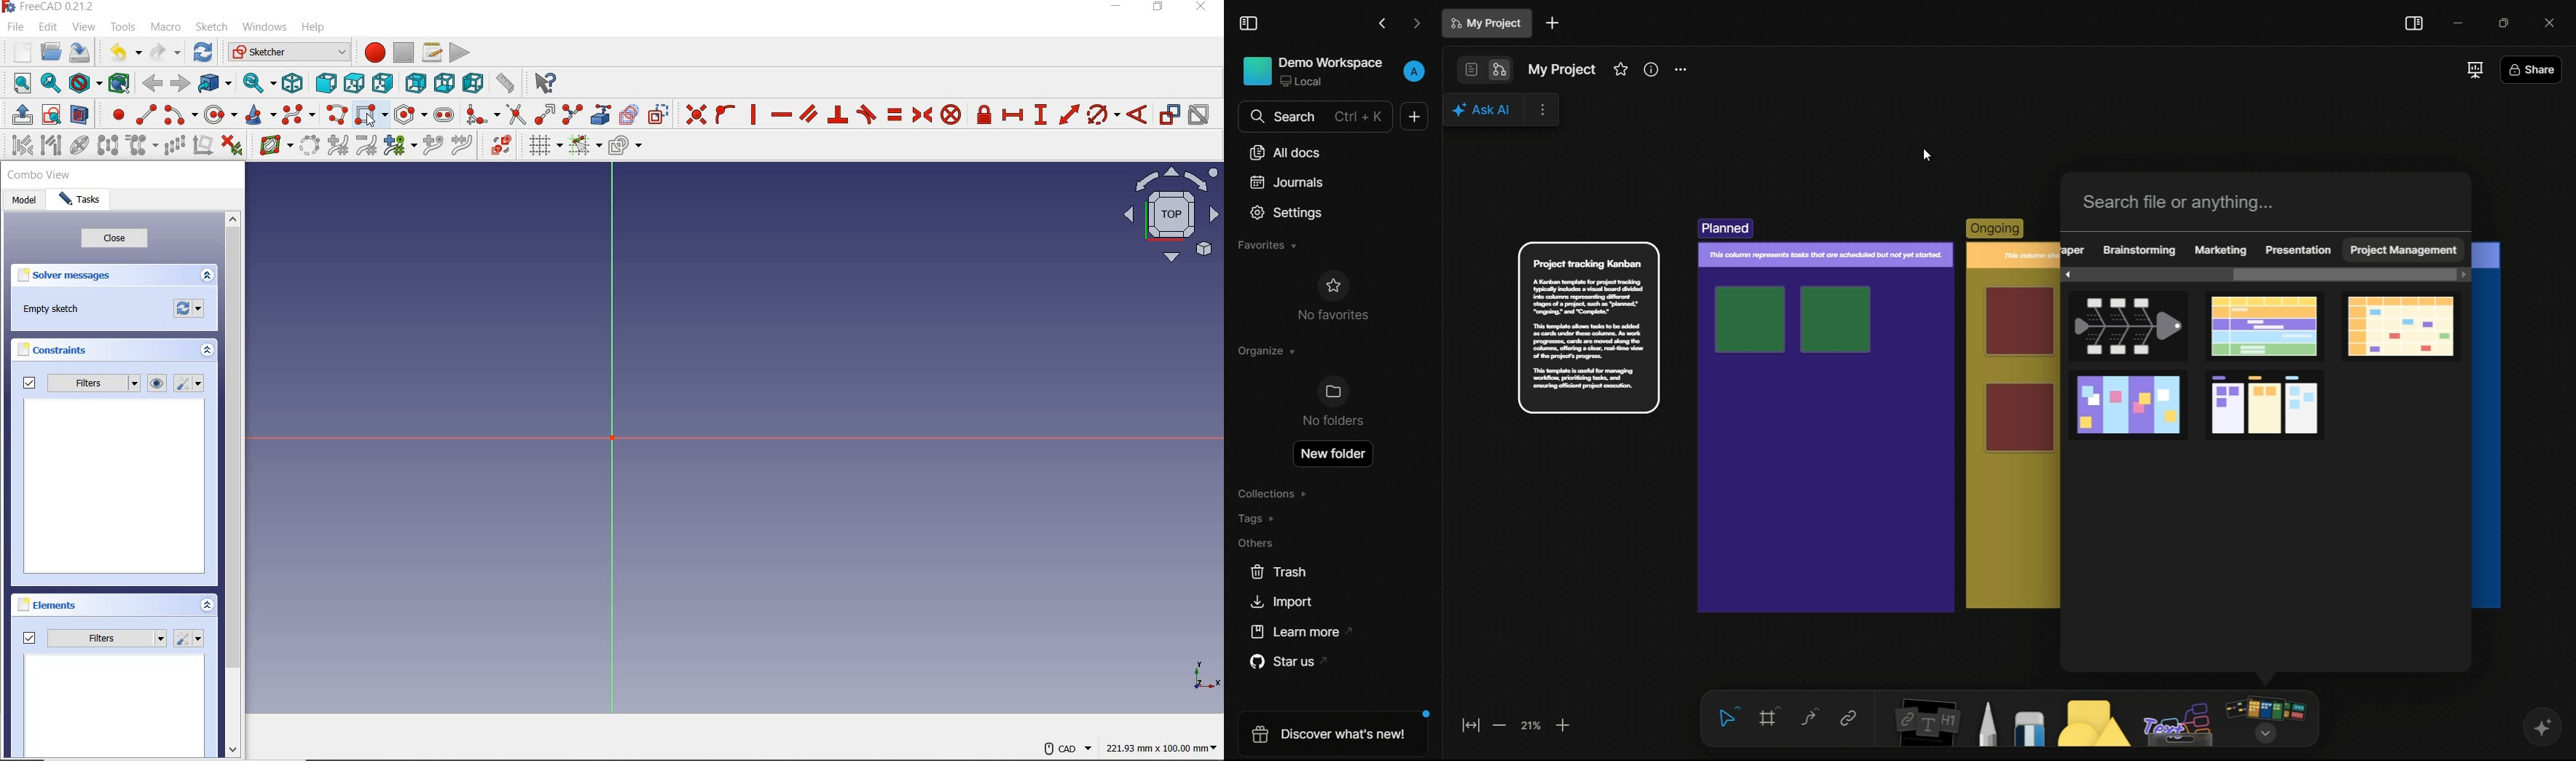 Image resolution: width=2576 pixels, height=784 pixels. I want to click on draw style, so click(84, 82).